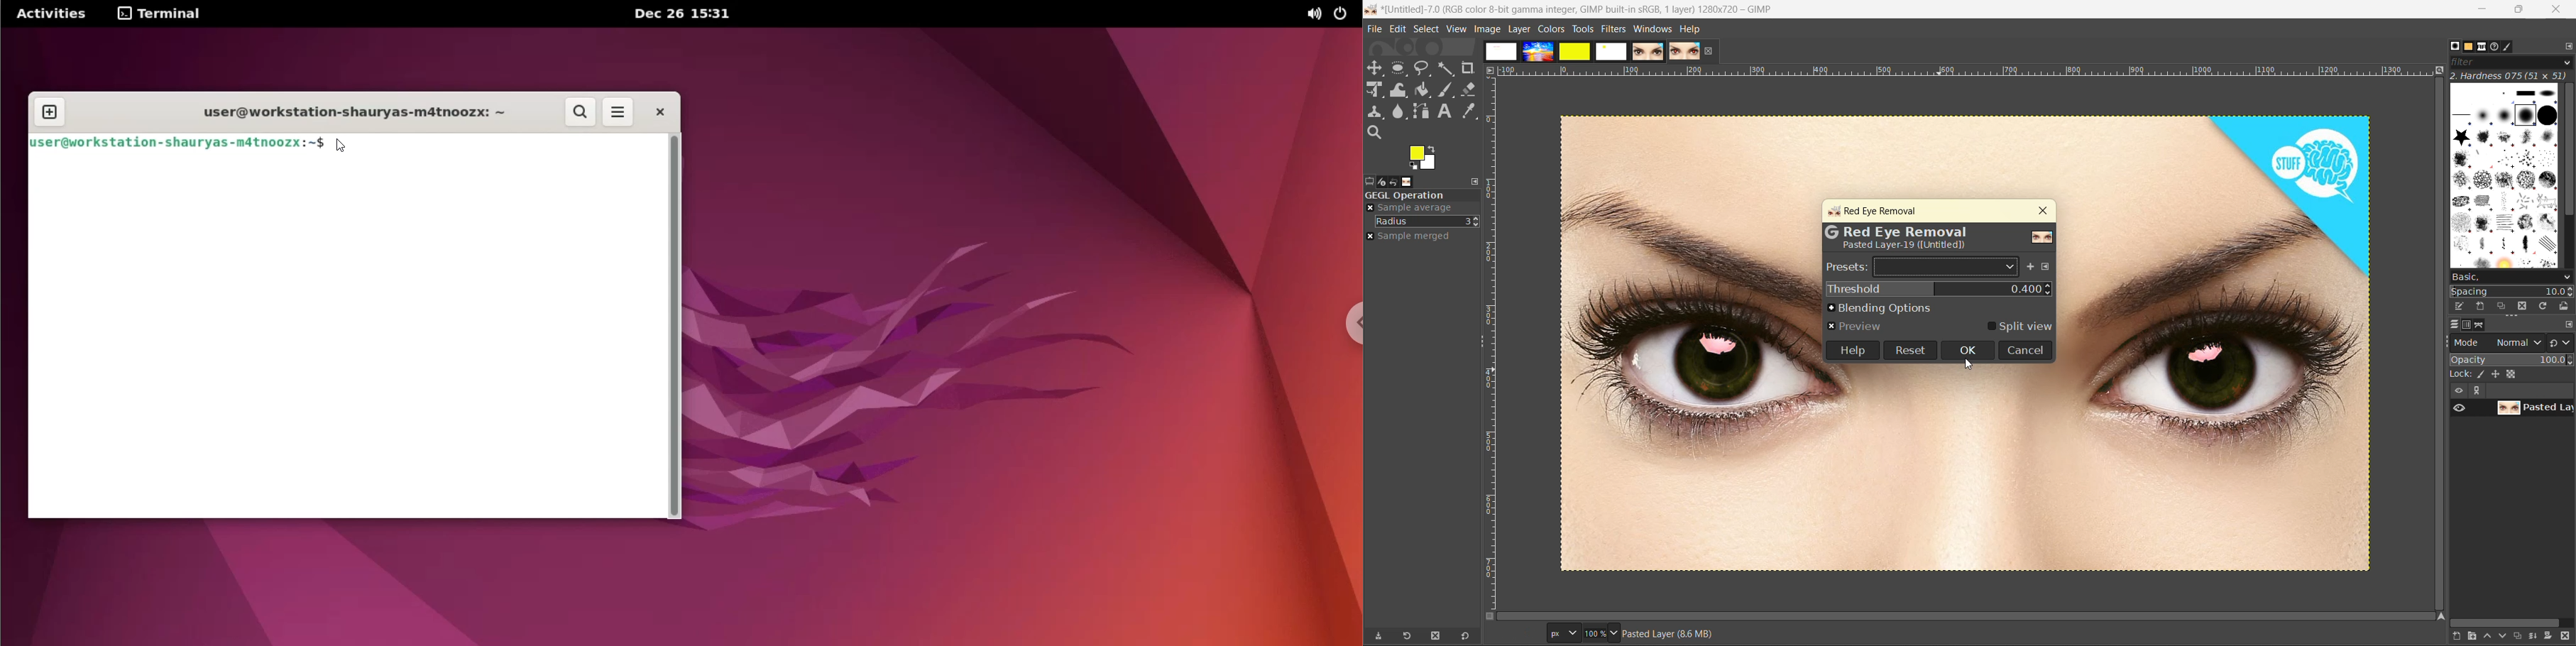 The height and width of the screenshot is (672, 2576). I want to click on configure, so click(2568, 324).